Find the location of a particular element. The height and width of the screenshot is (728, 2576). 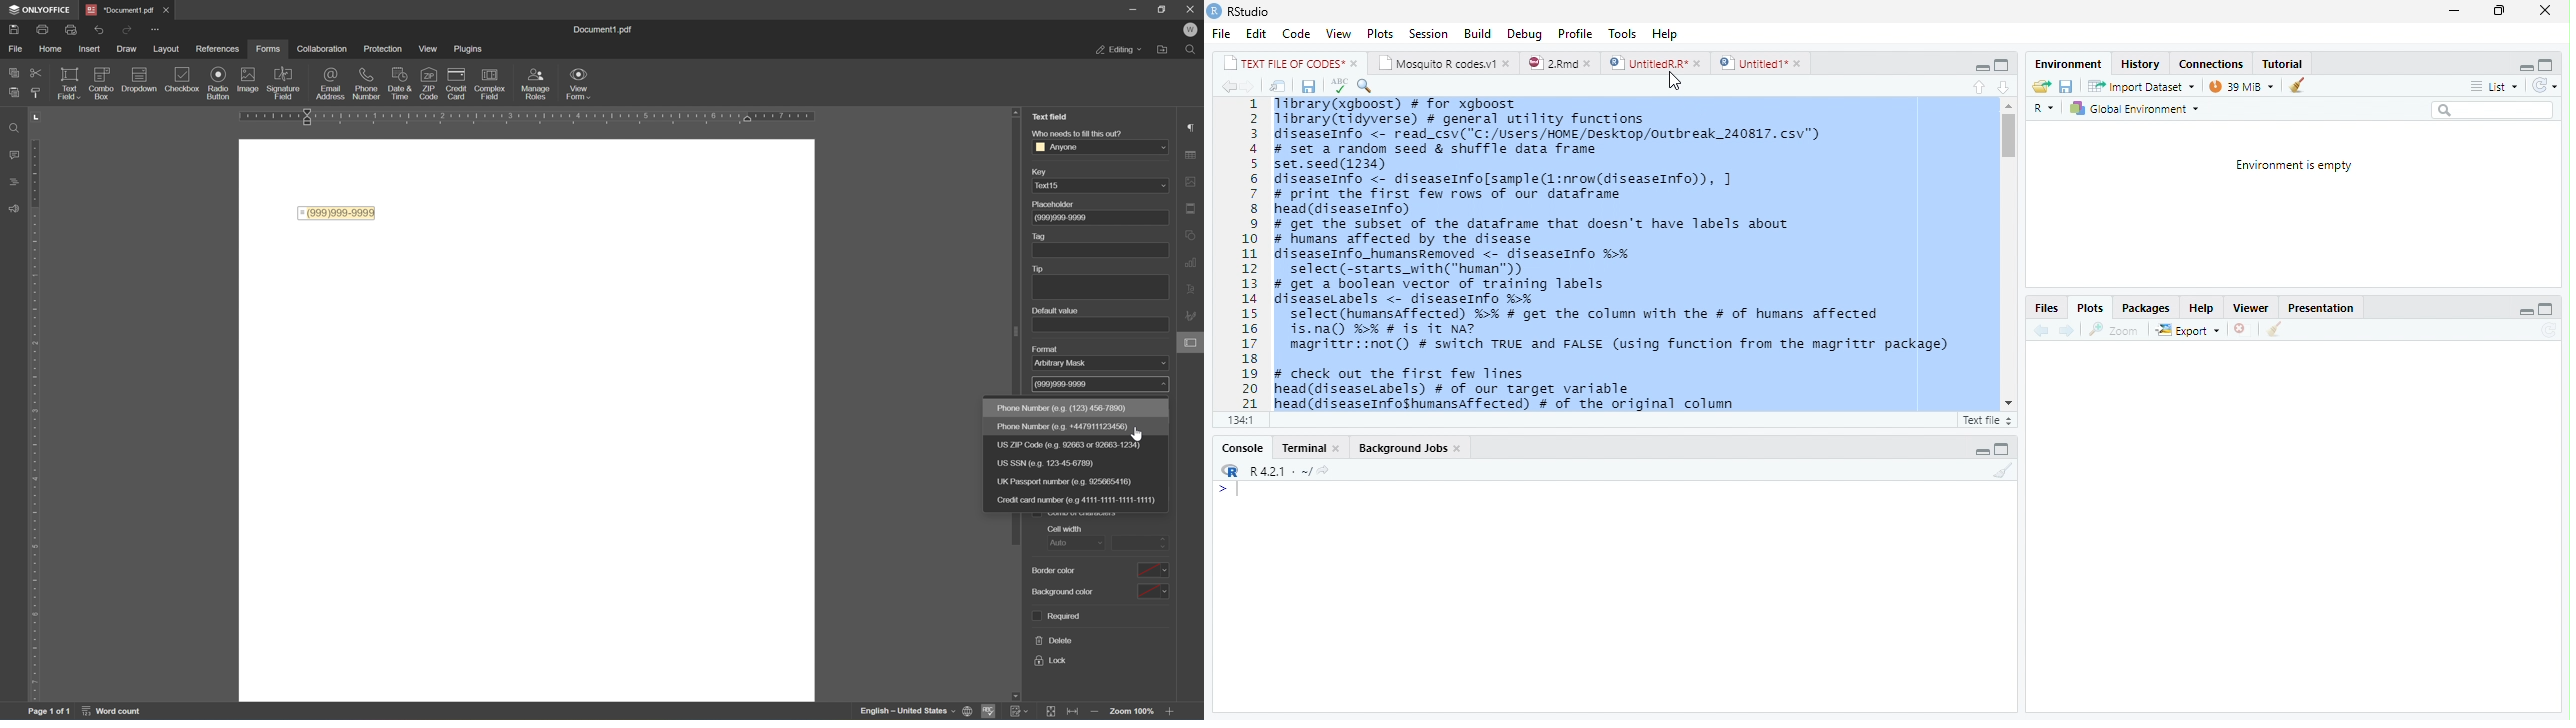

Delete is located at coordinates (2241, 329).